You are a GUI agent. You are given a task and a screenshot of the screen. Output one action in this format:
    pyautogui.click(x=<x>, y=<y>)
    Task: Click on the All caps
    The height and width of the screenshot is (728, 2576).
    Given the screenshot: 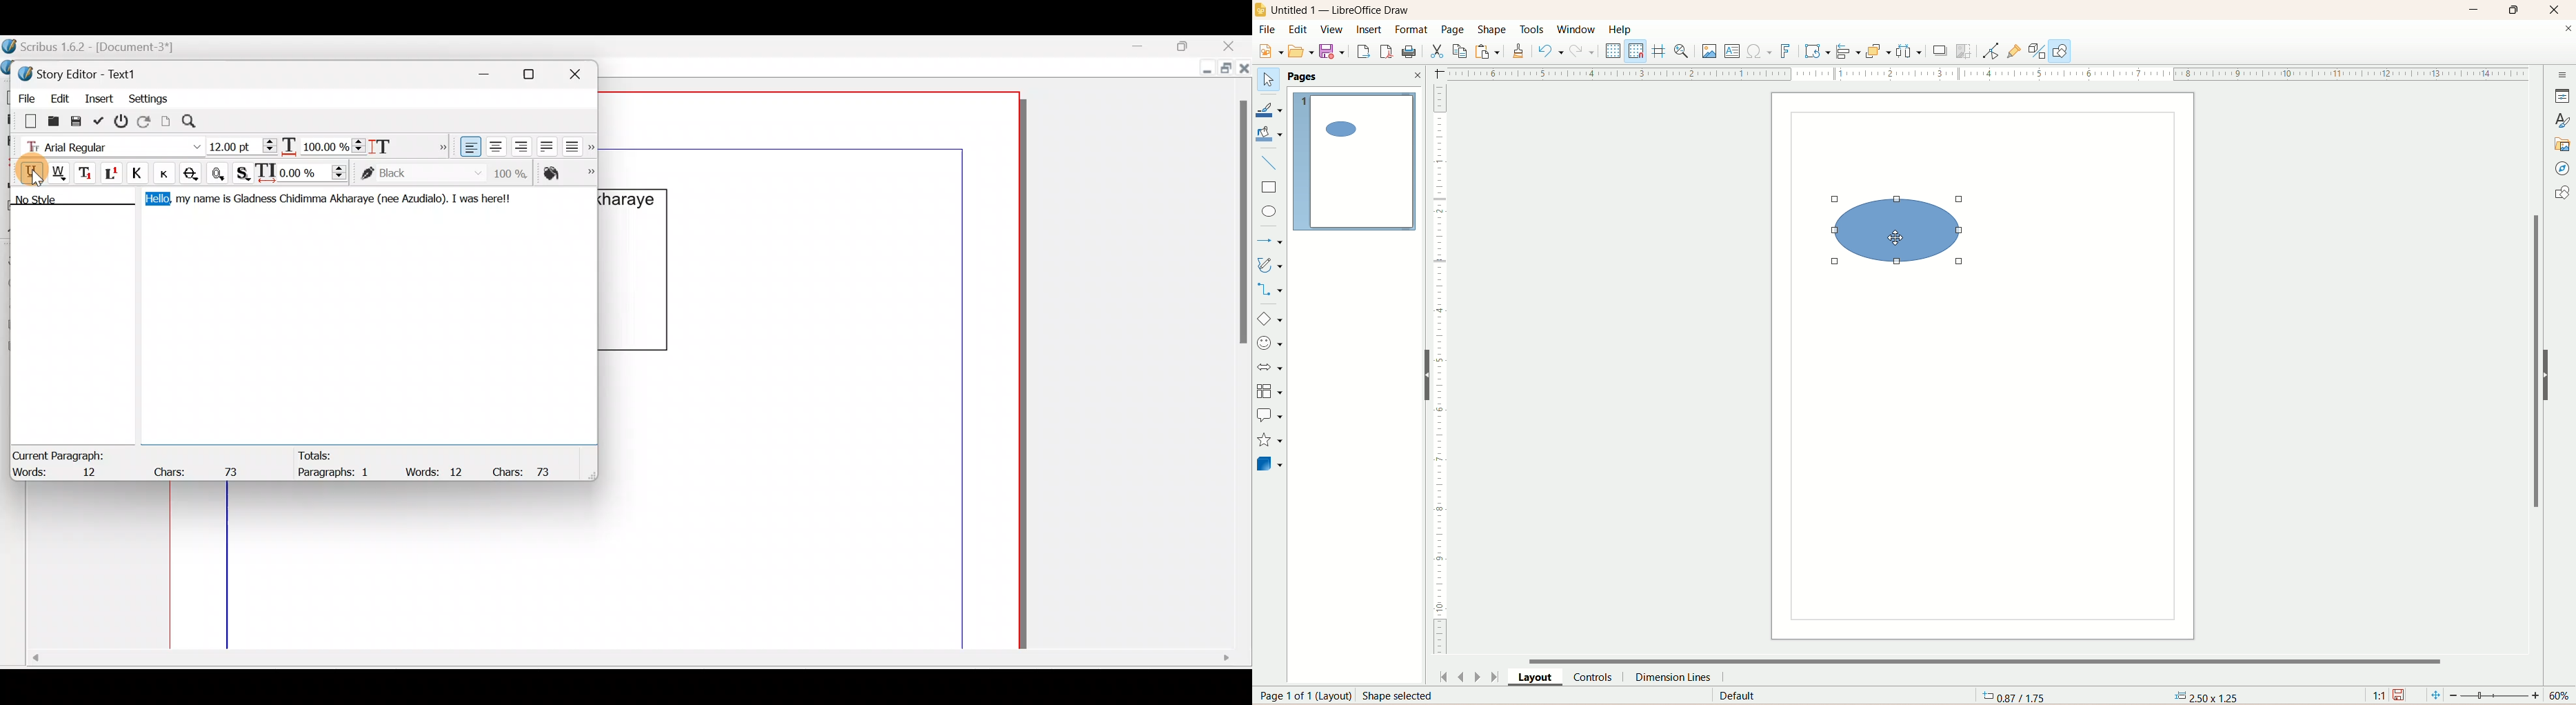 What is the action you would take?
    pyautogui.click(x=140, y=175)
    